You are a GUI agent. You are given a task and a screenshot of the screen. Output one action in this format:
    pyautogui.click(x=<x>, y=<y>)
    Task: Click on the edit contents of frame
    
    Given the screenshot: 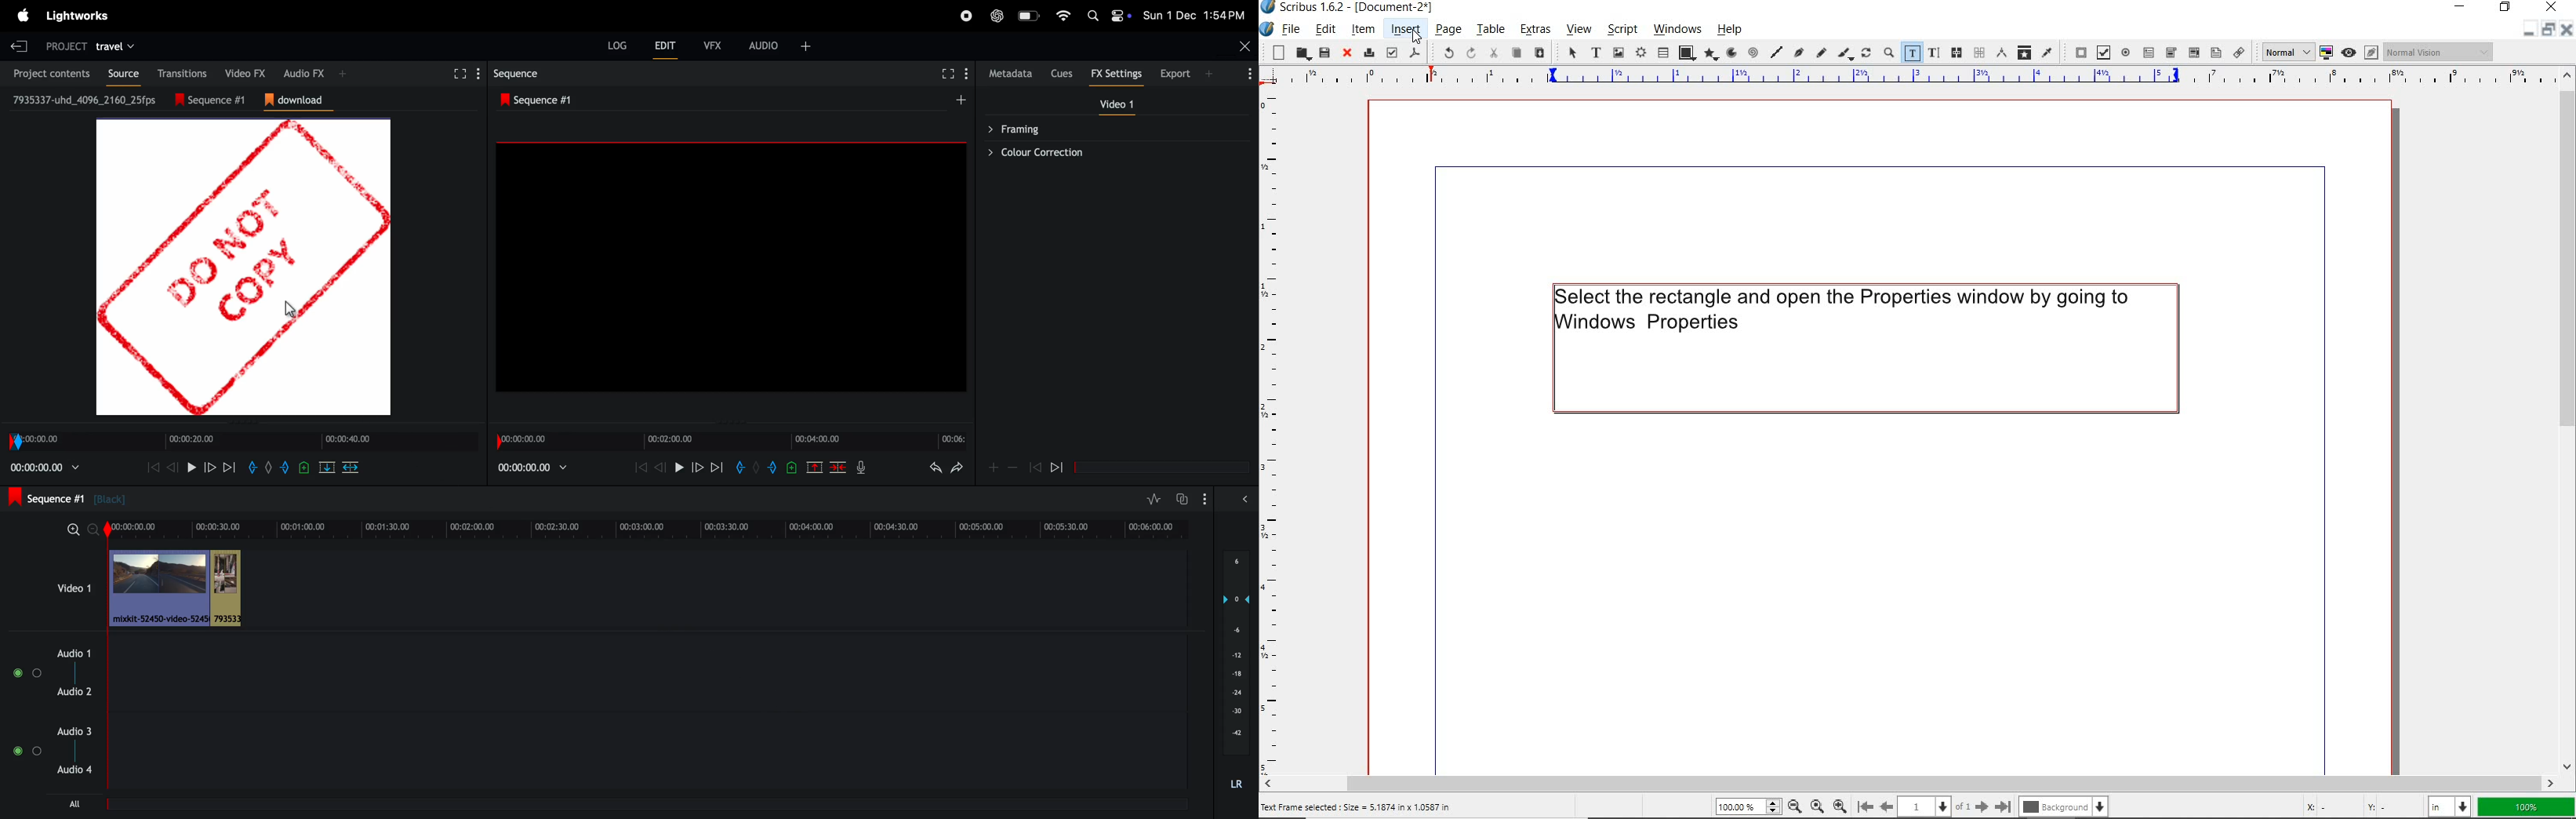 What is the action you would take?
    pyautogui.click(x=1911, y=52)
    